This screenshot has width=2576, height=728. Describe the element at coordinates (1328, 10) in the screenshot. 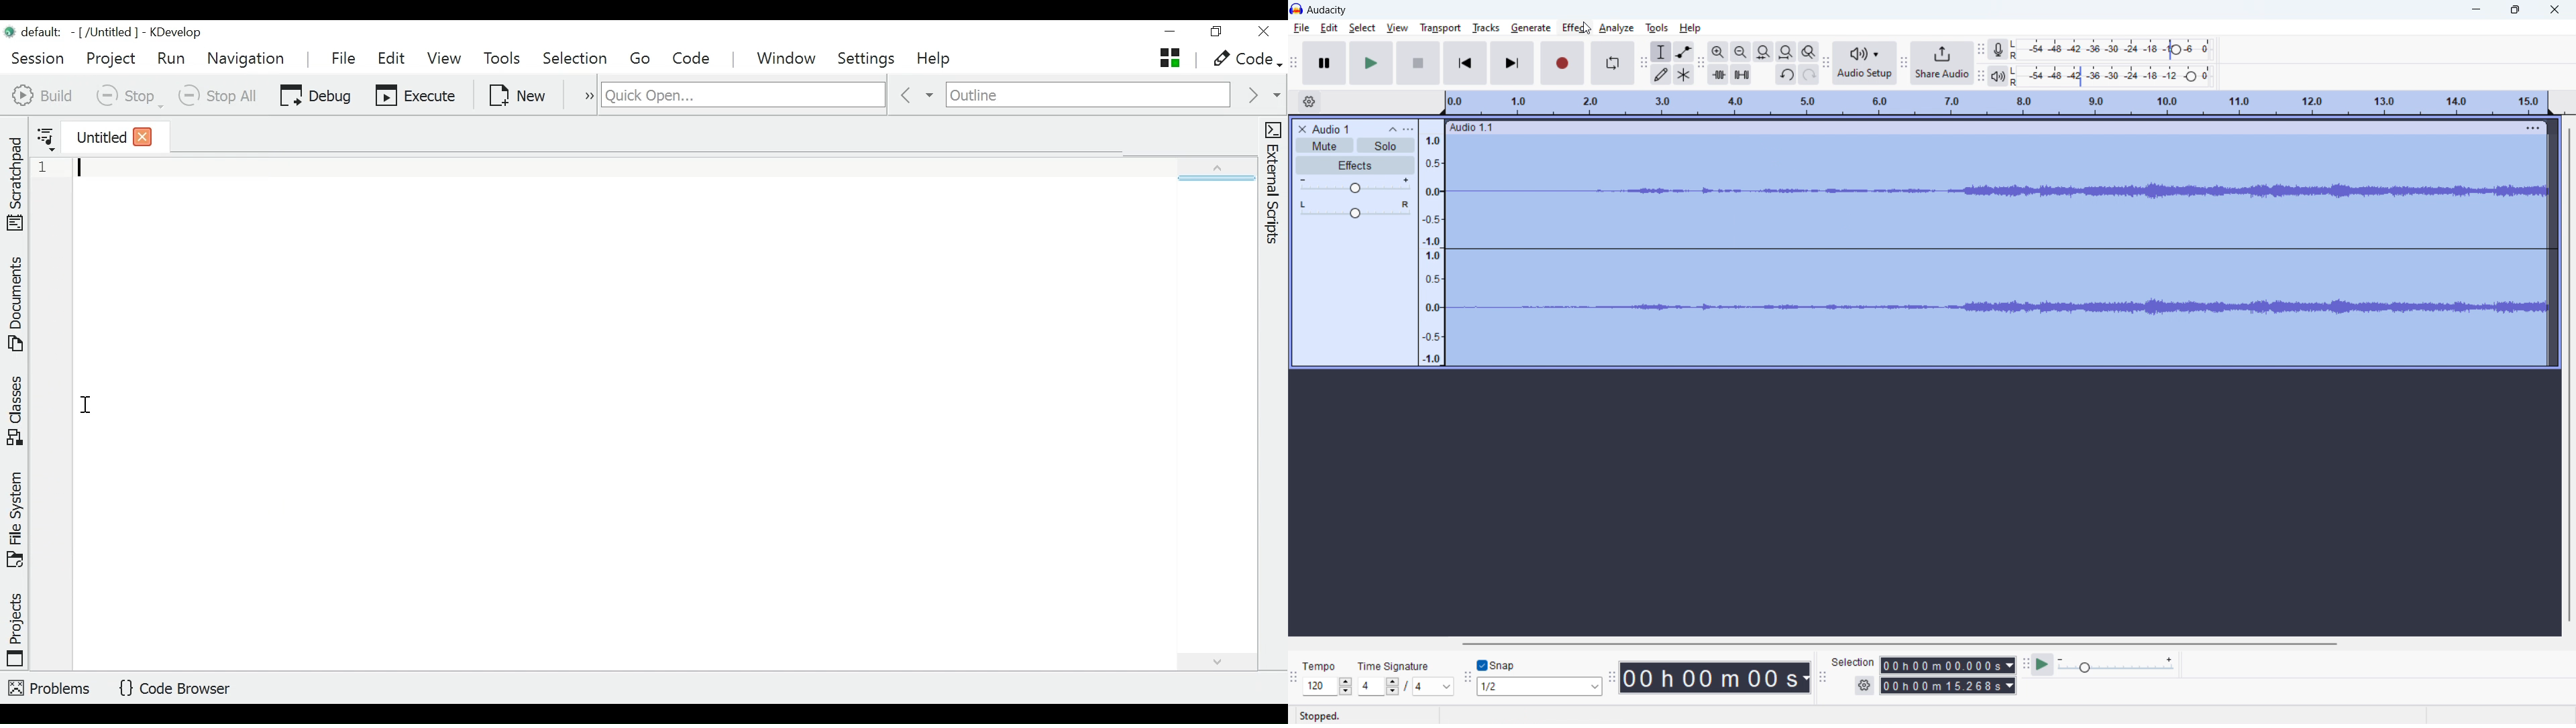

I see `Audacity` at that location.